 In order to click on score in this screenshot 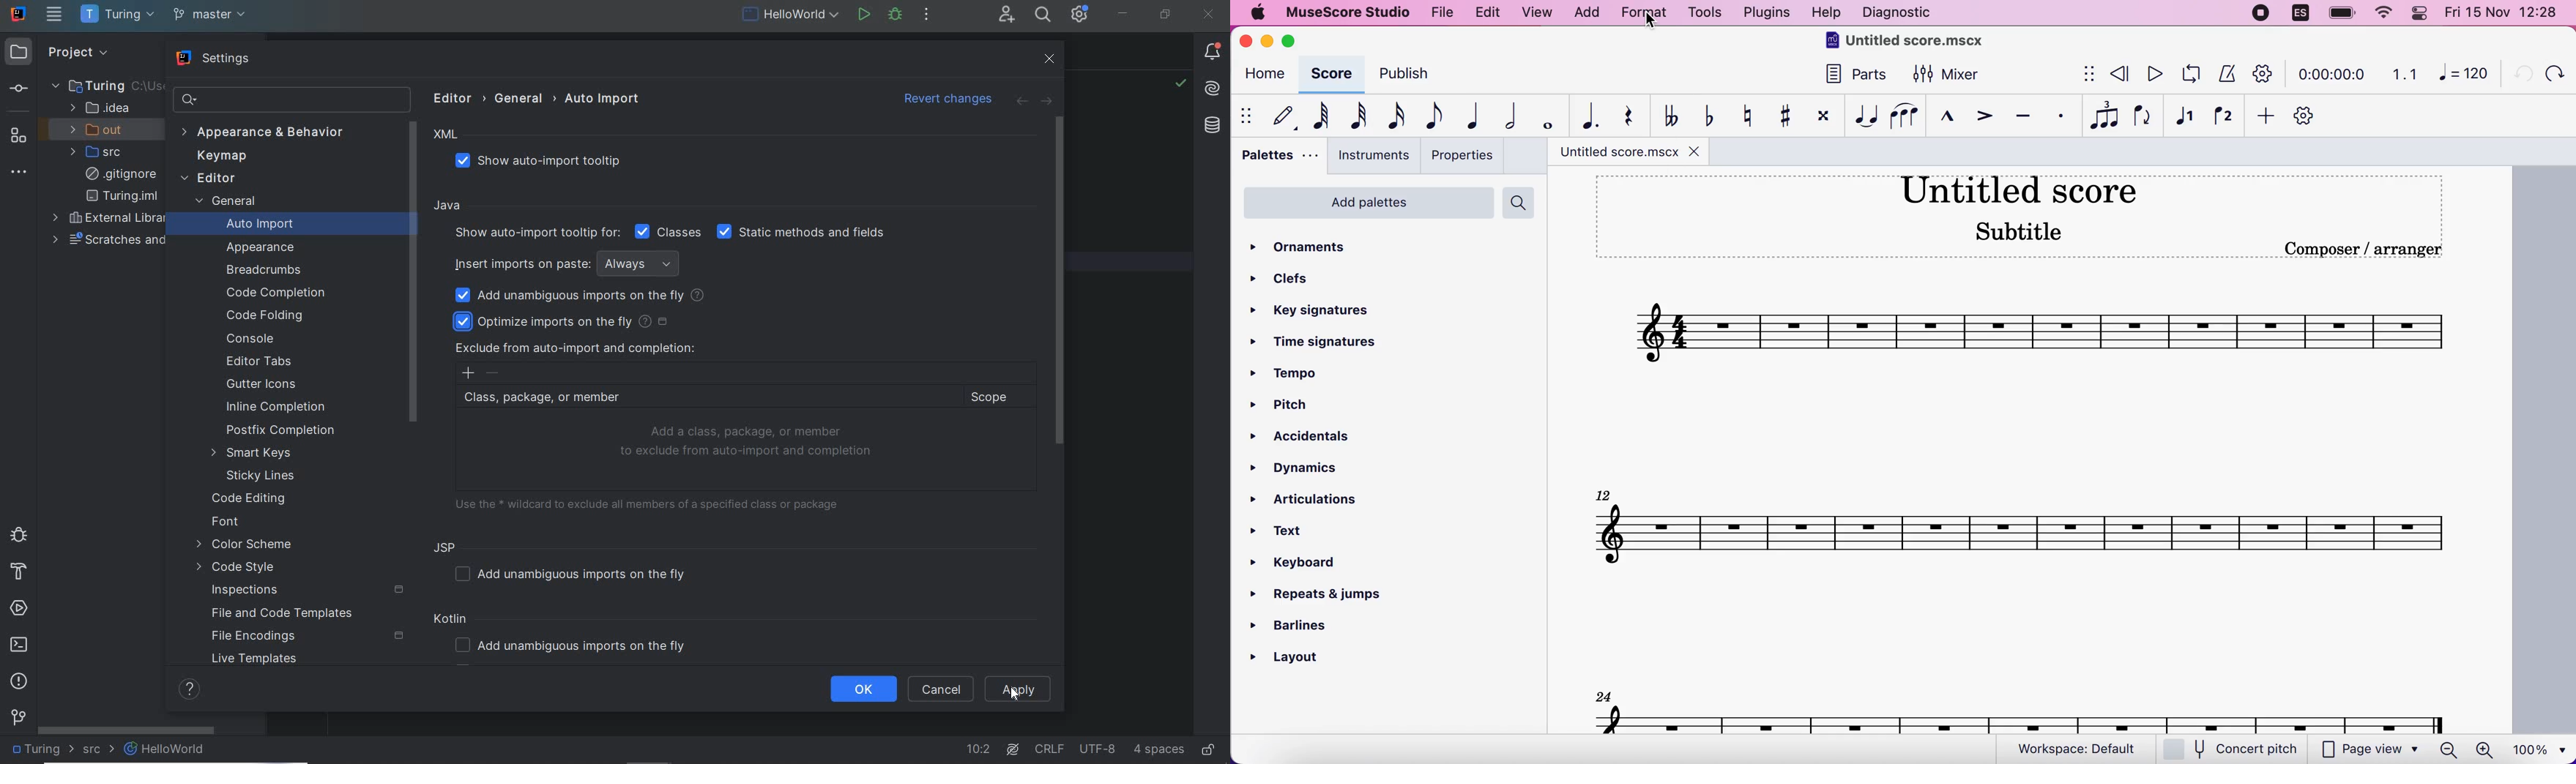, I will do `click(2020, 533)`.